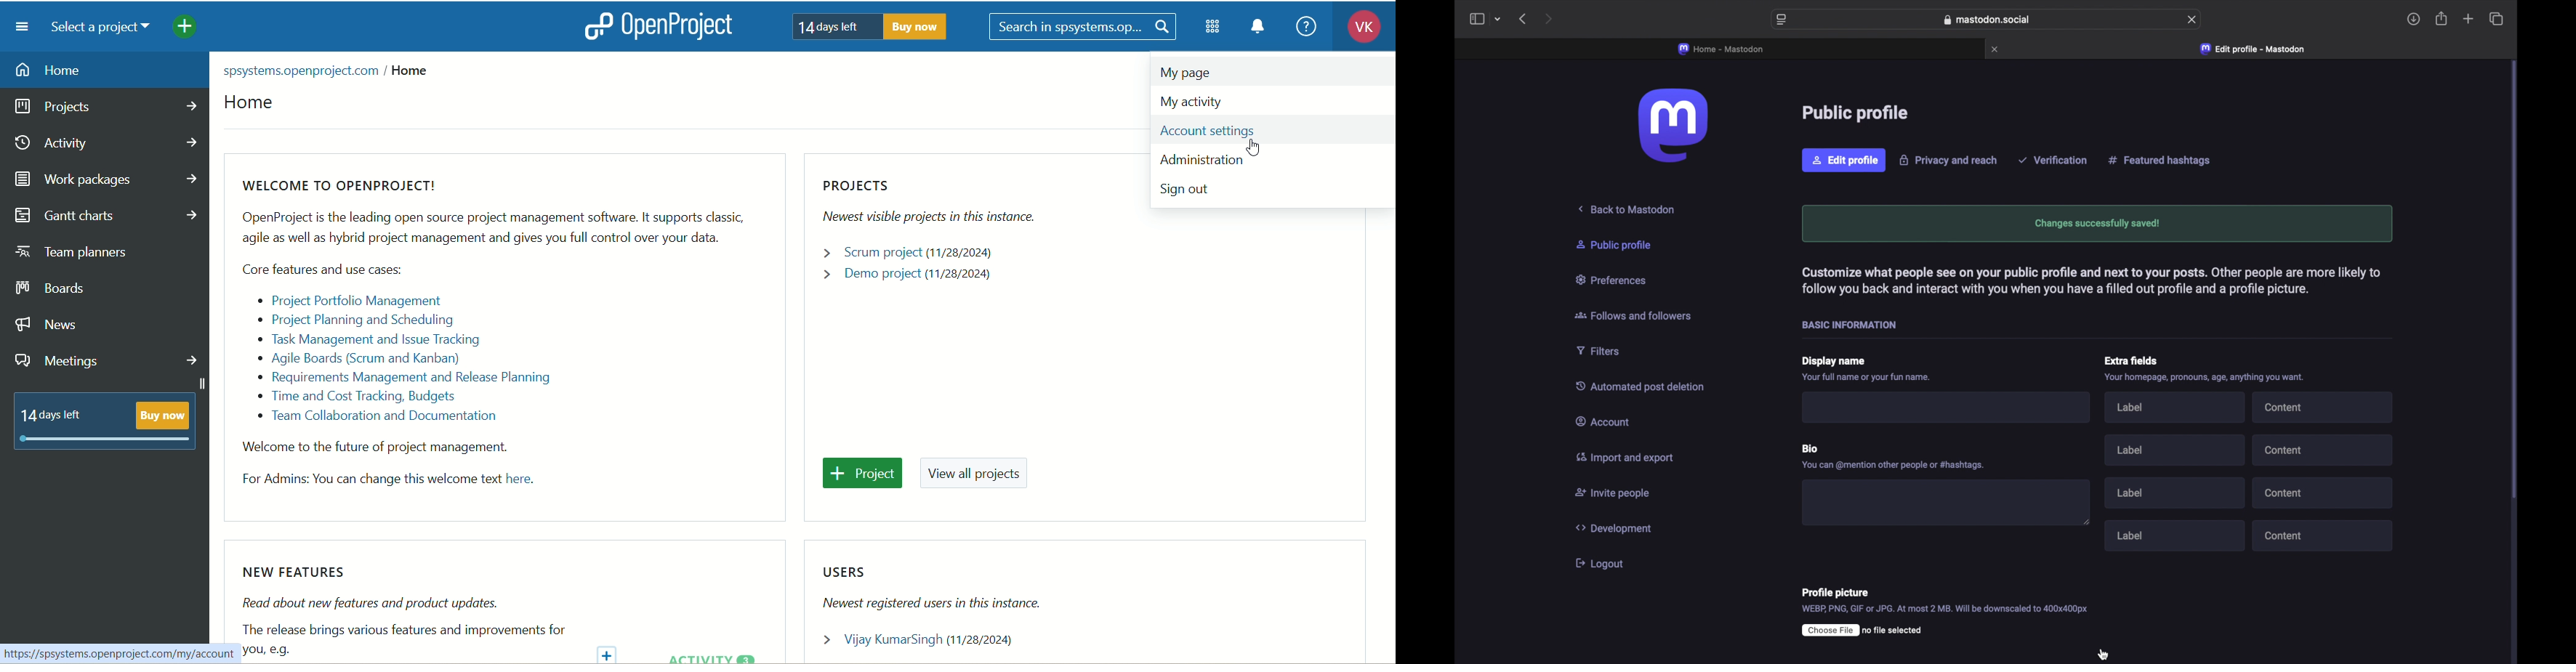 This screenshot has height=672, width=2576. What do you see at coordinates (1476, 19) in the screenshot?
I see `sidebar` at bounding box center [1476, 19].